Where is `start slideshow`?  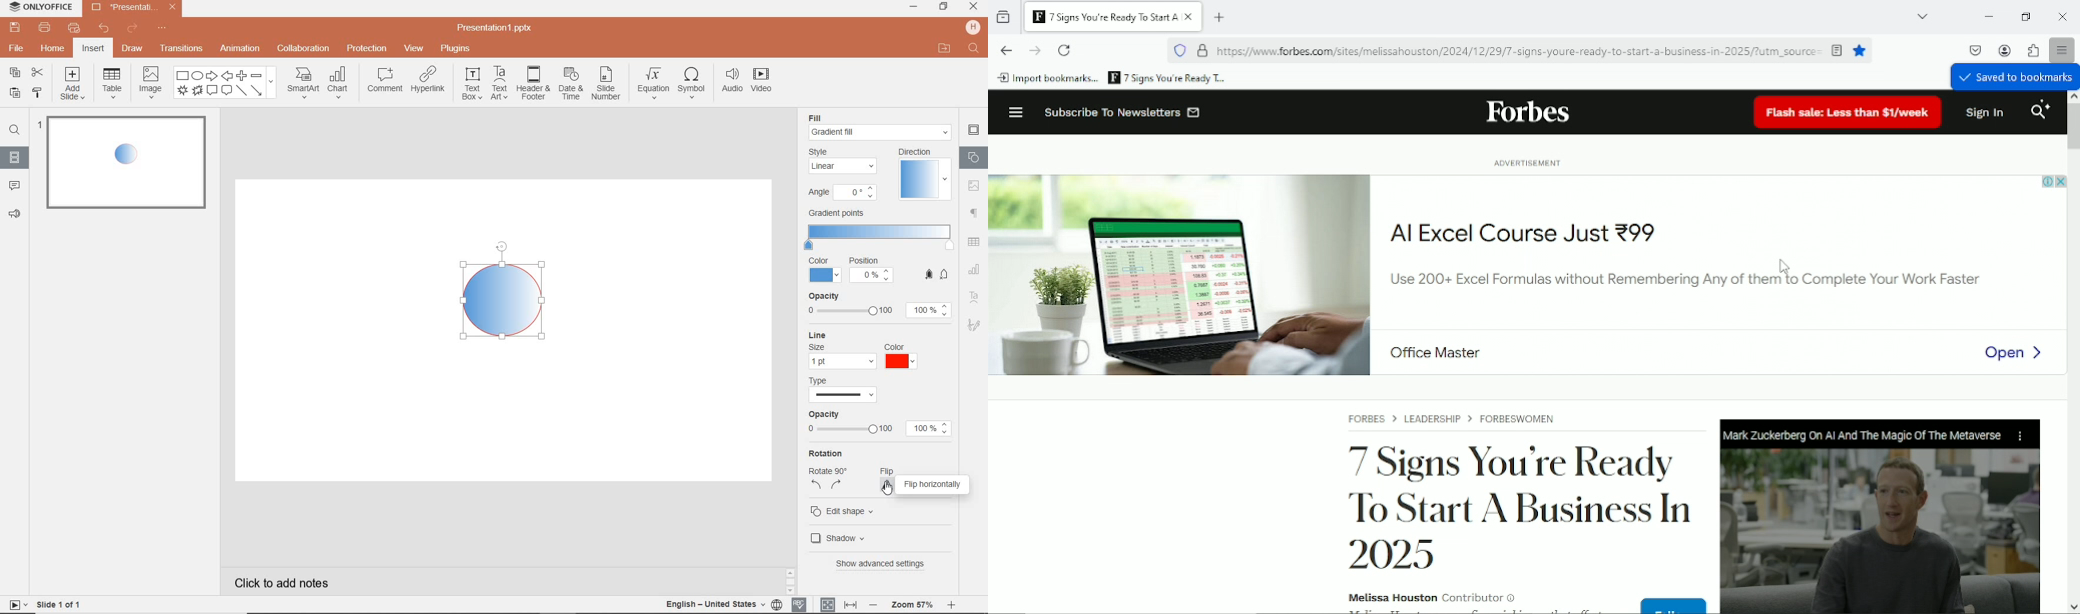 start slideshow is located at coordinates (16, 605).